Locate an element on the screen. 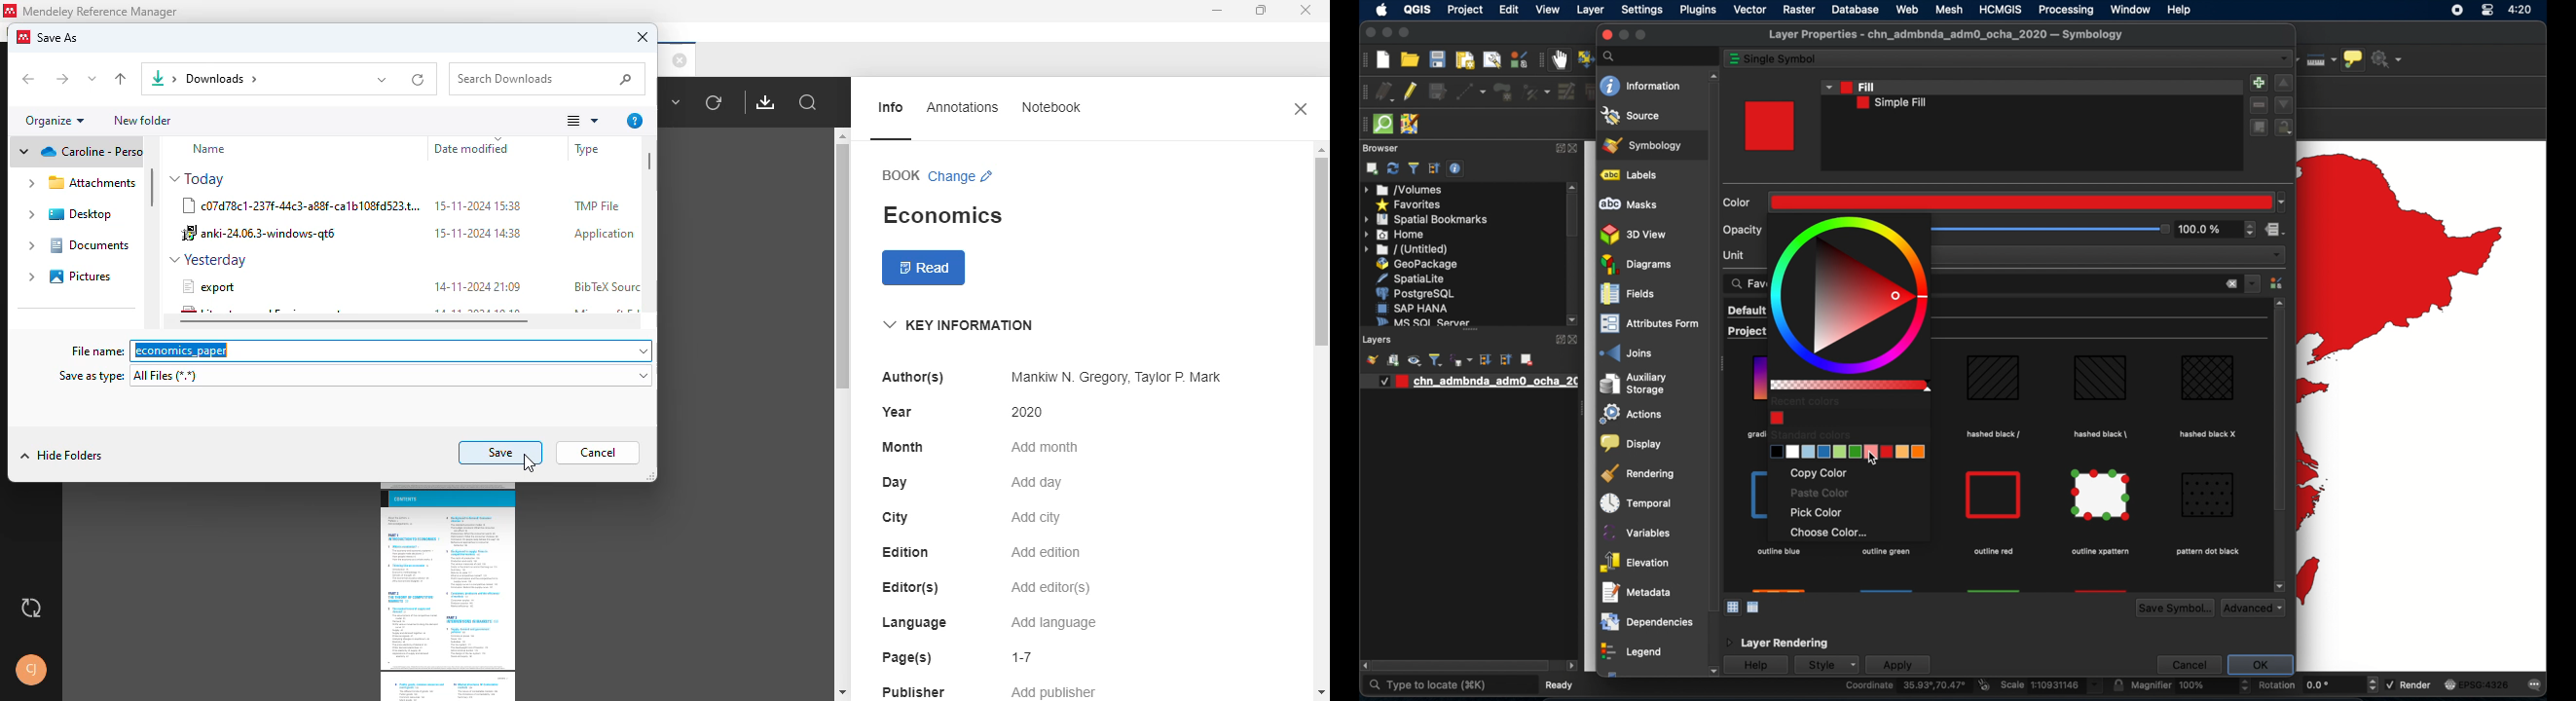 The image size is (2576, 728). legend is located at coordinates (1630, 653).